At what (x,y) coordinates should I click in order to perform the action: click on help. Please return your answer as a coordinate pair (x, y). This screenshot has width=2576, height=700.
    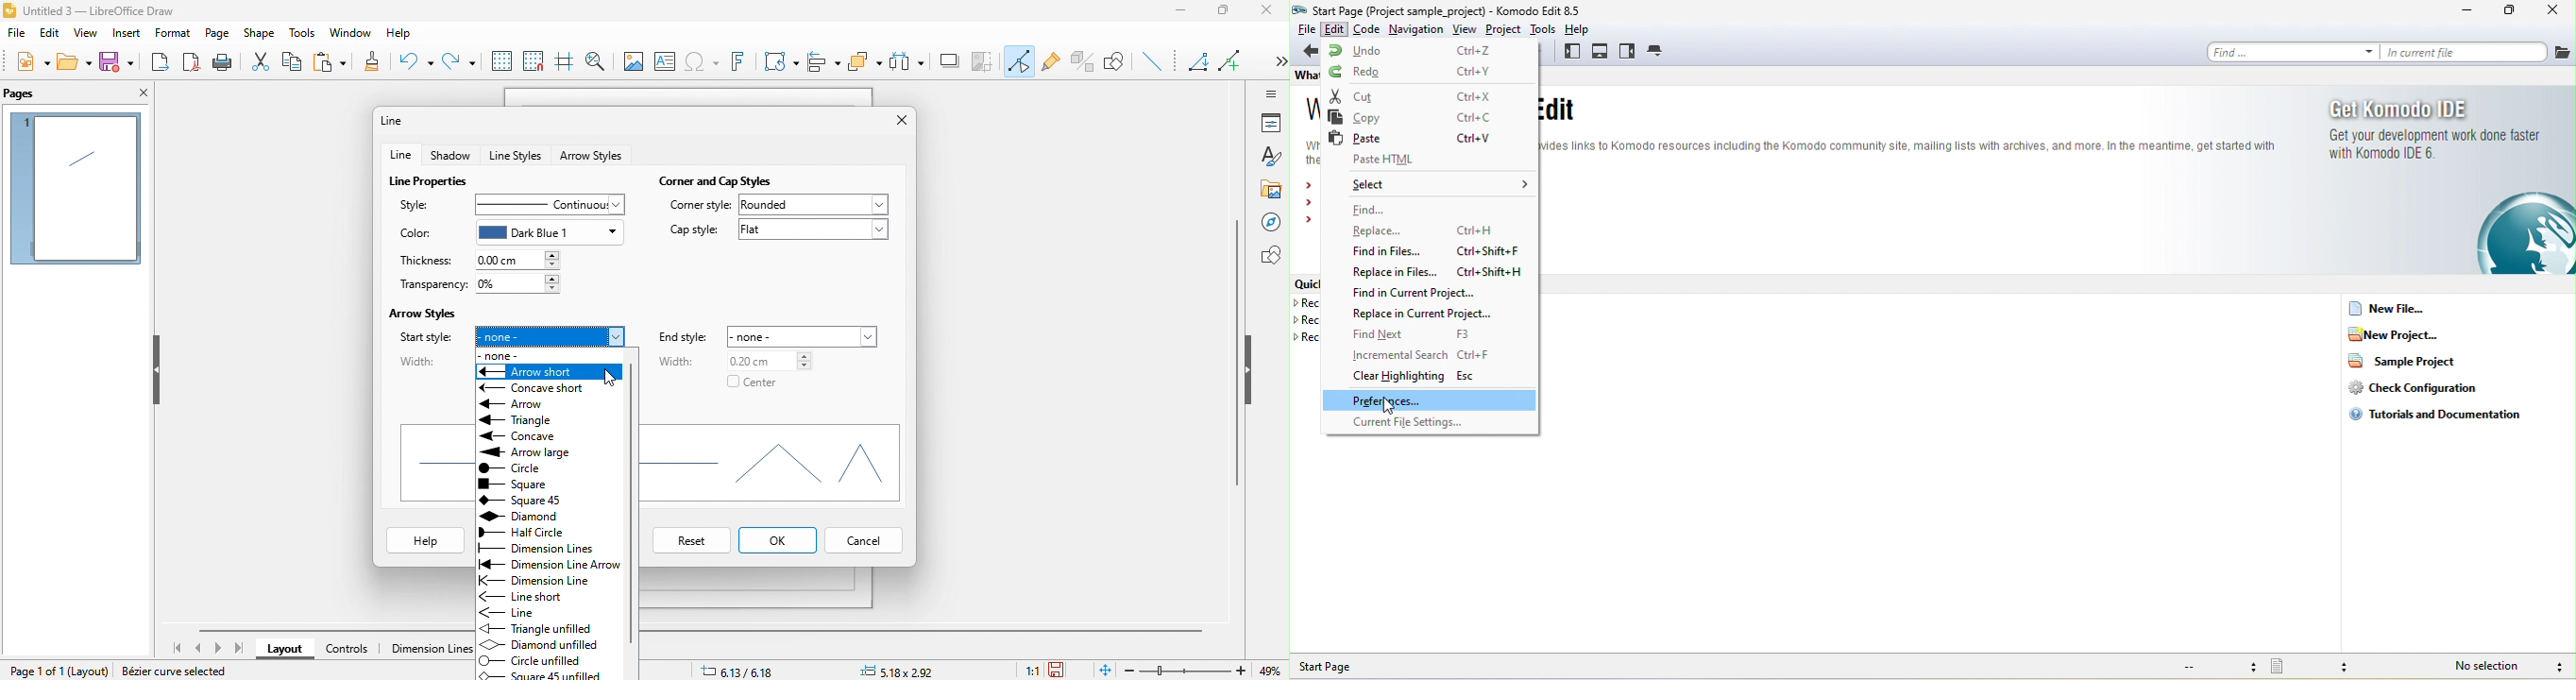
    Looking at the image, I should click on (427, 542).